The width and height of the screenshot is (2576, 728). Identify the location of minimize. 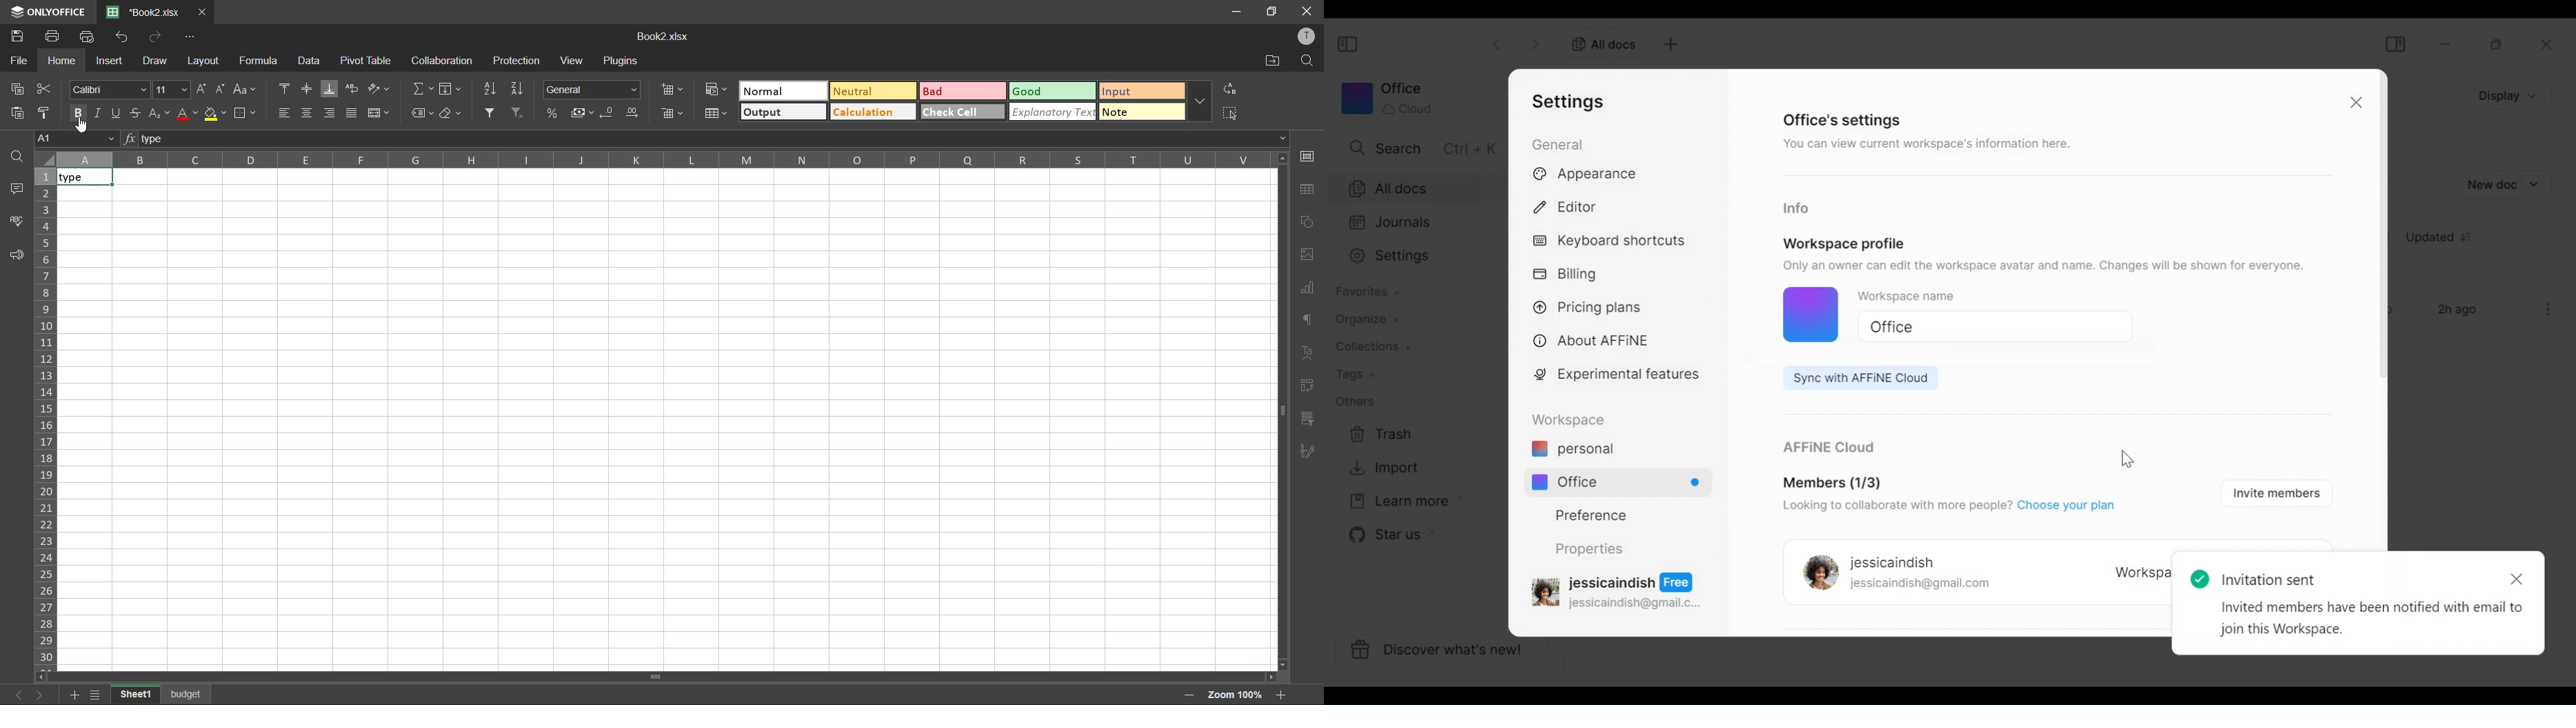
(1234, 12).